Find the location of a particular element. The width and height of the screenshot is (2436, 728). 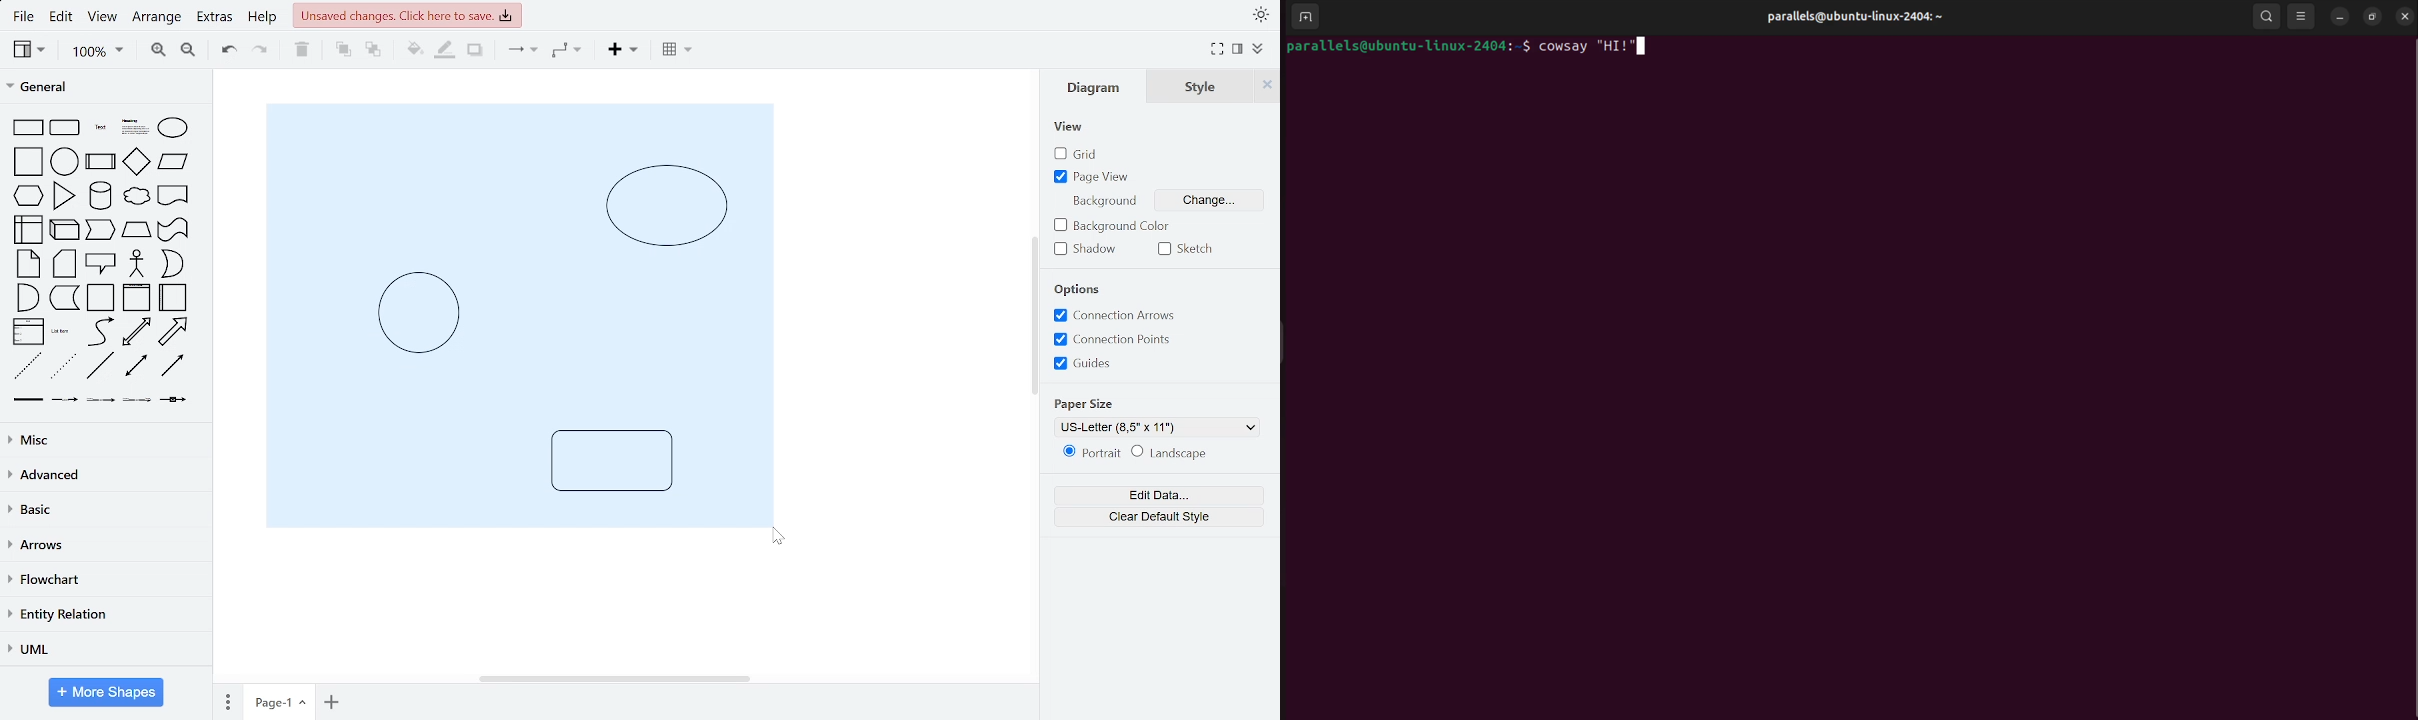

tape is located at coordinates (174, 230).